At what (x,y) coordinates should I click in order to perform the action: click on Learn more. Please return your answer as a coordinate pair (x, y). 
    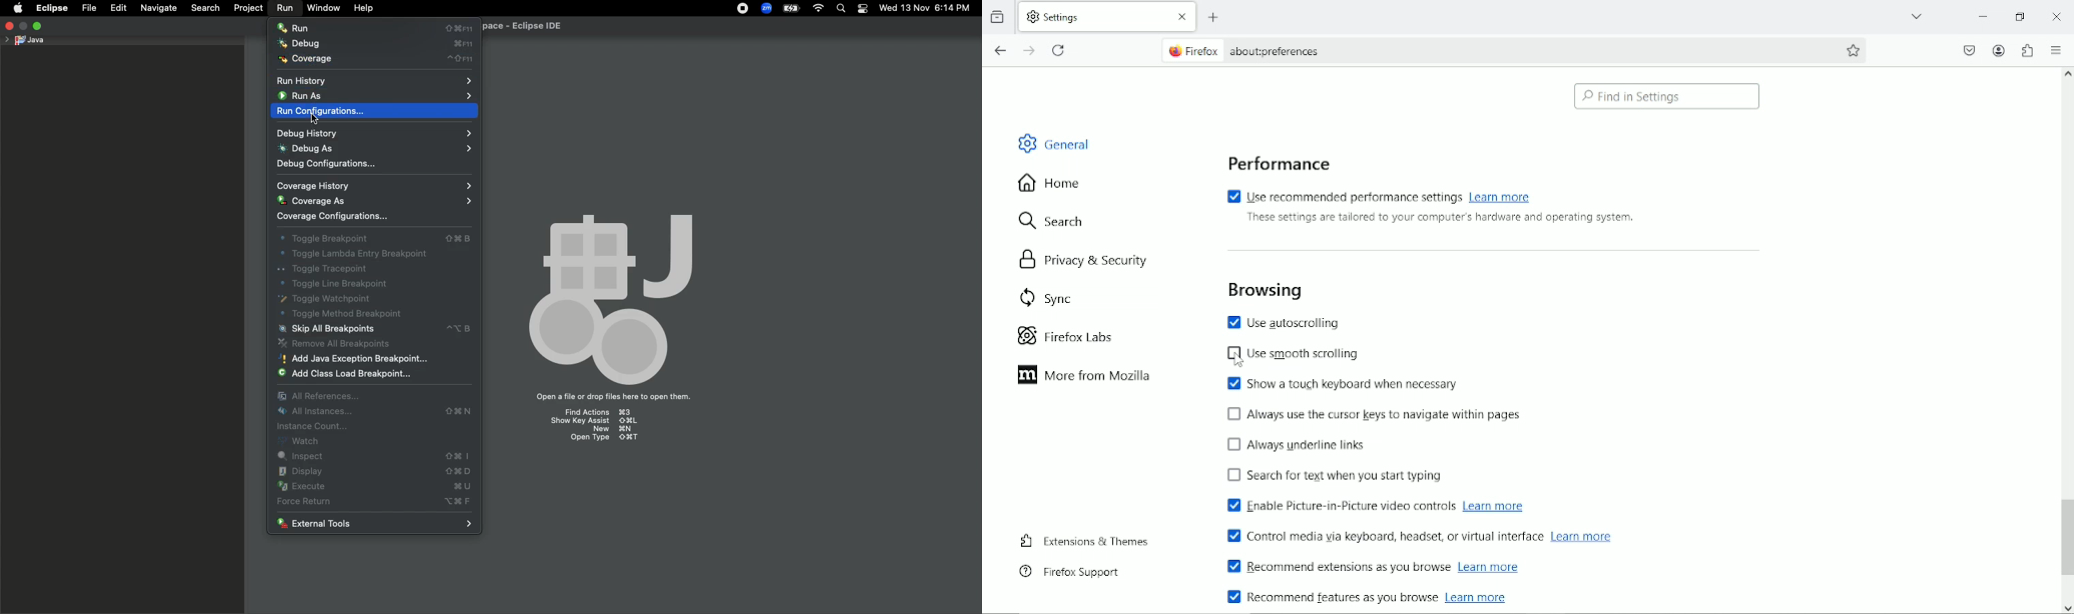
    Looking at the image, I should click on (1495, 506).